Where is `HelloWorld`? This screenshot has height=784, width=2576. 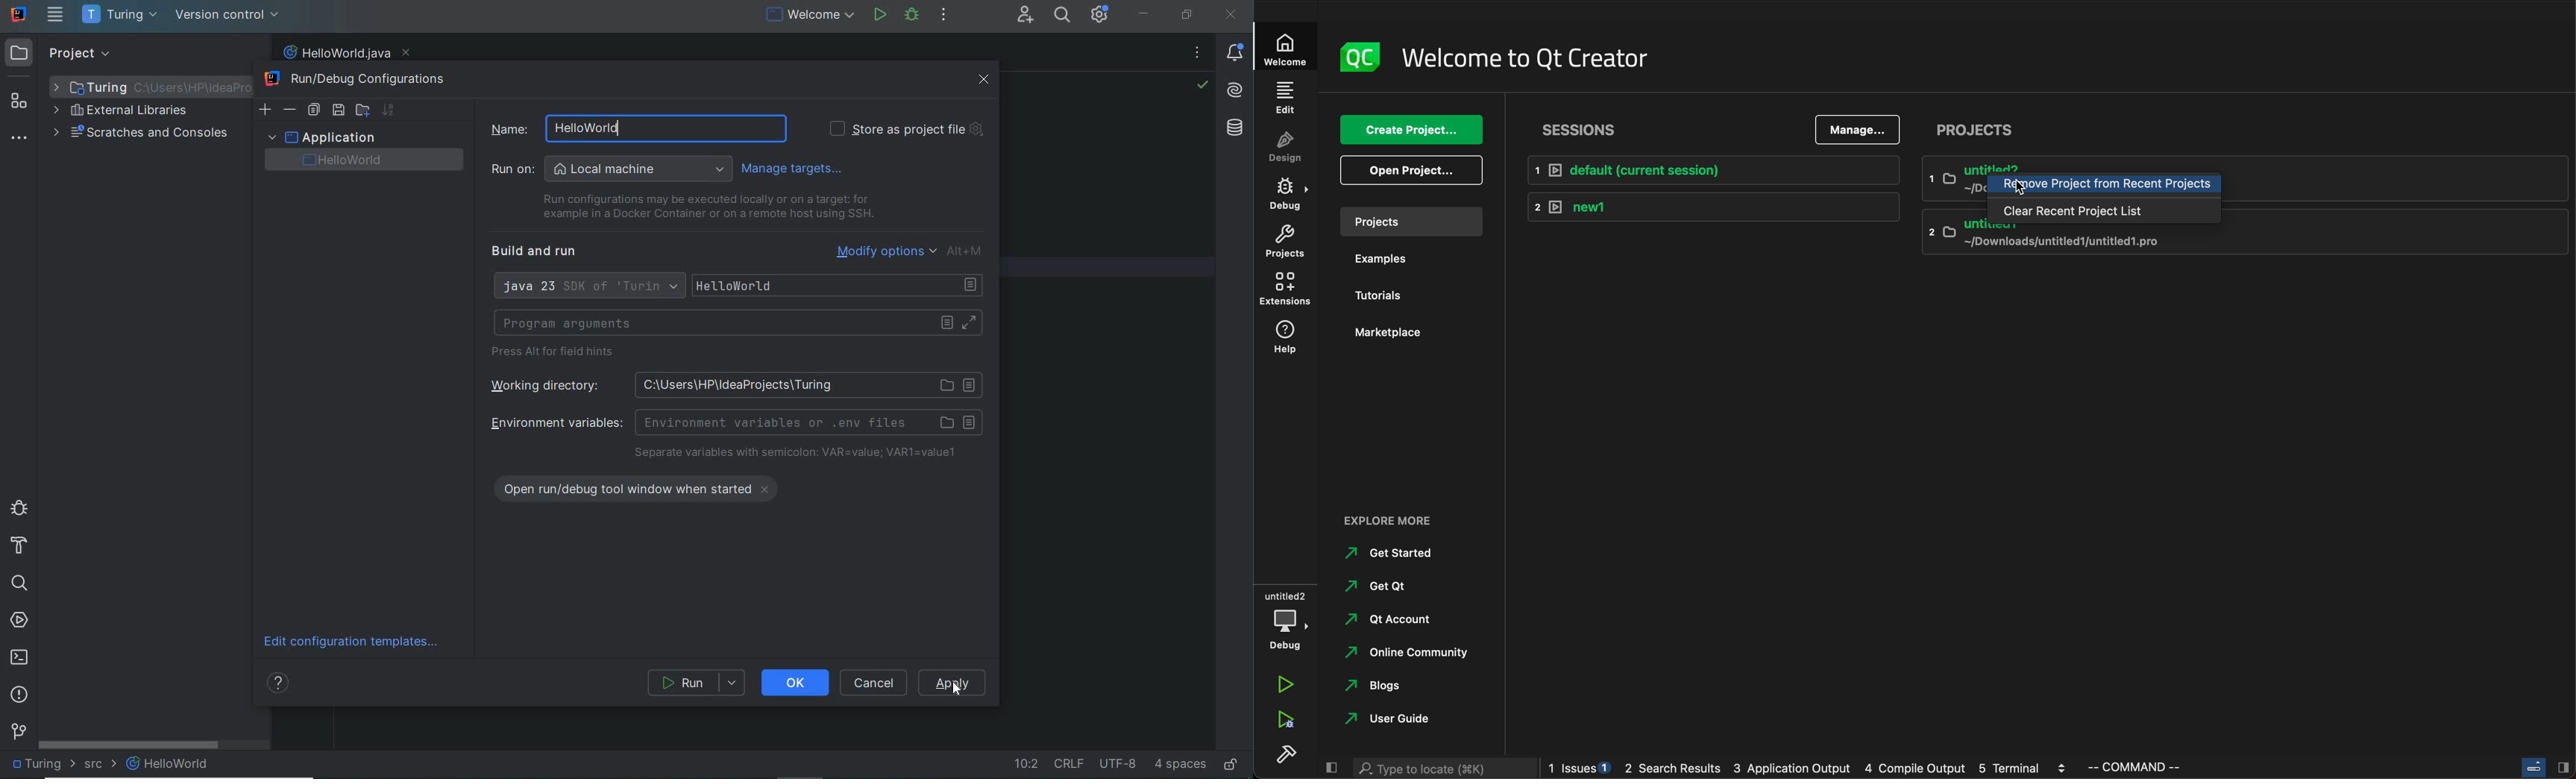 HelloWorld is located at coordinates (841, 286).